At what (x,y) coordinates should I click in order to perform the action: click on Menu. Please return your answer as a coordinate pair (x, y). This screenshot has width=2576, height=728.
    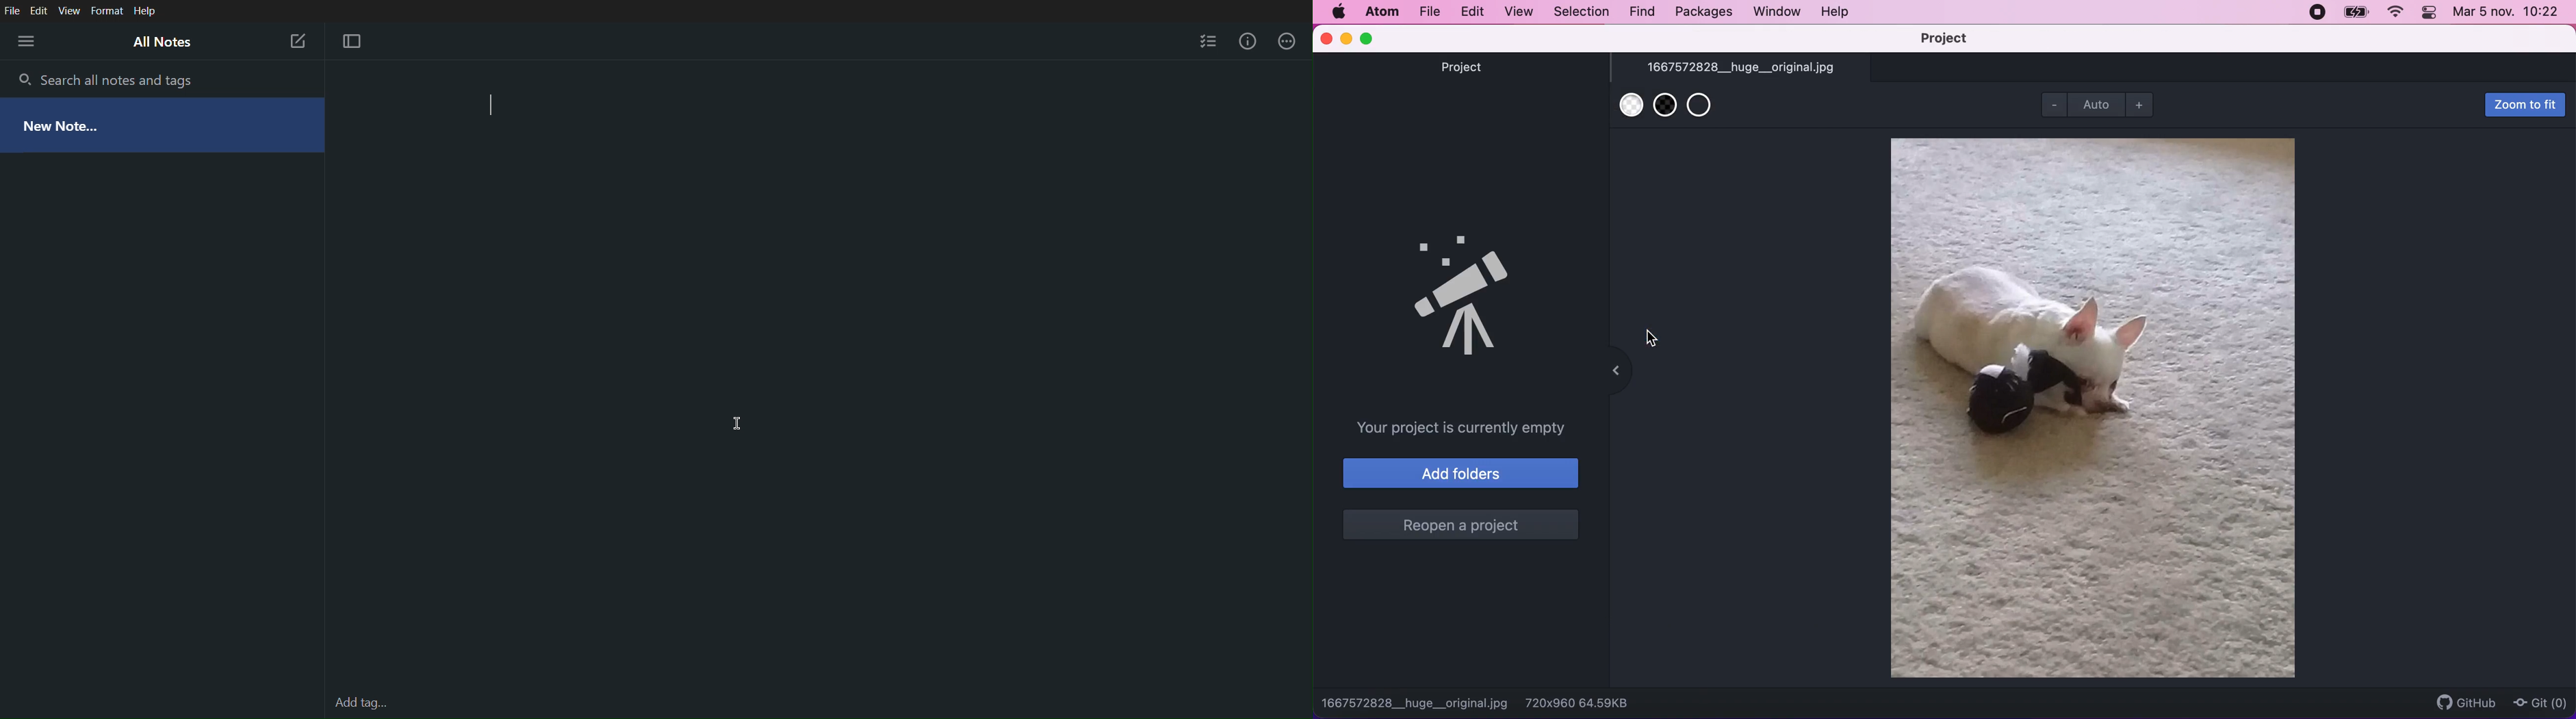
    Looking at the image, I should click on (27, 42).